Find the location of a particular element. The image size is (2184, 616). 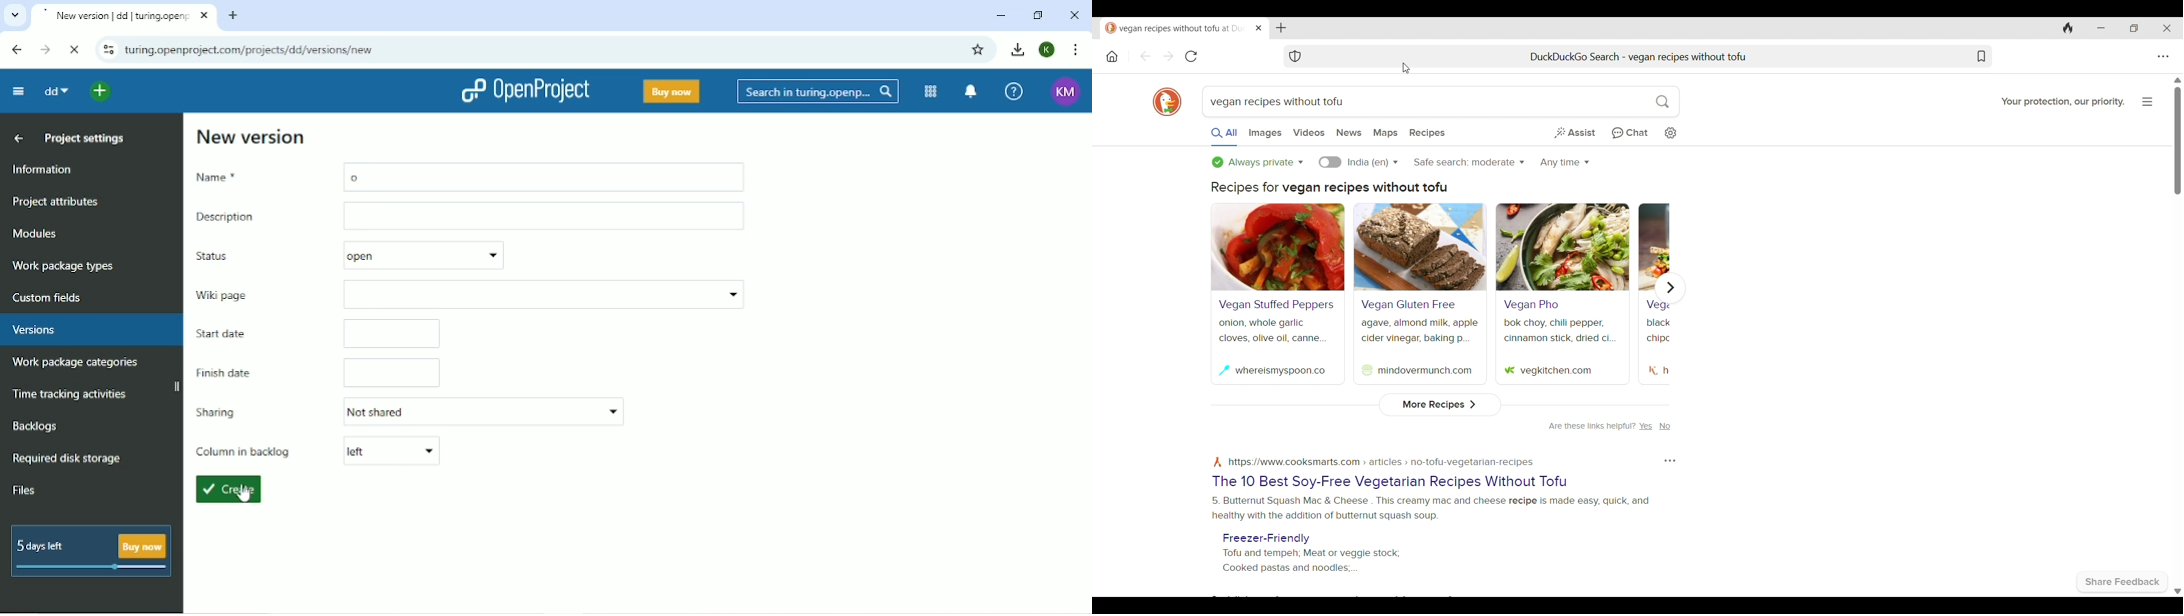

Start date is located at coordinates (315, 335).